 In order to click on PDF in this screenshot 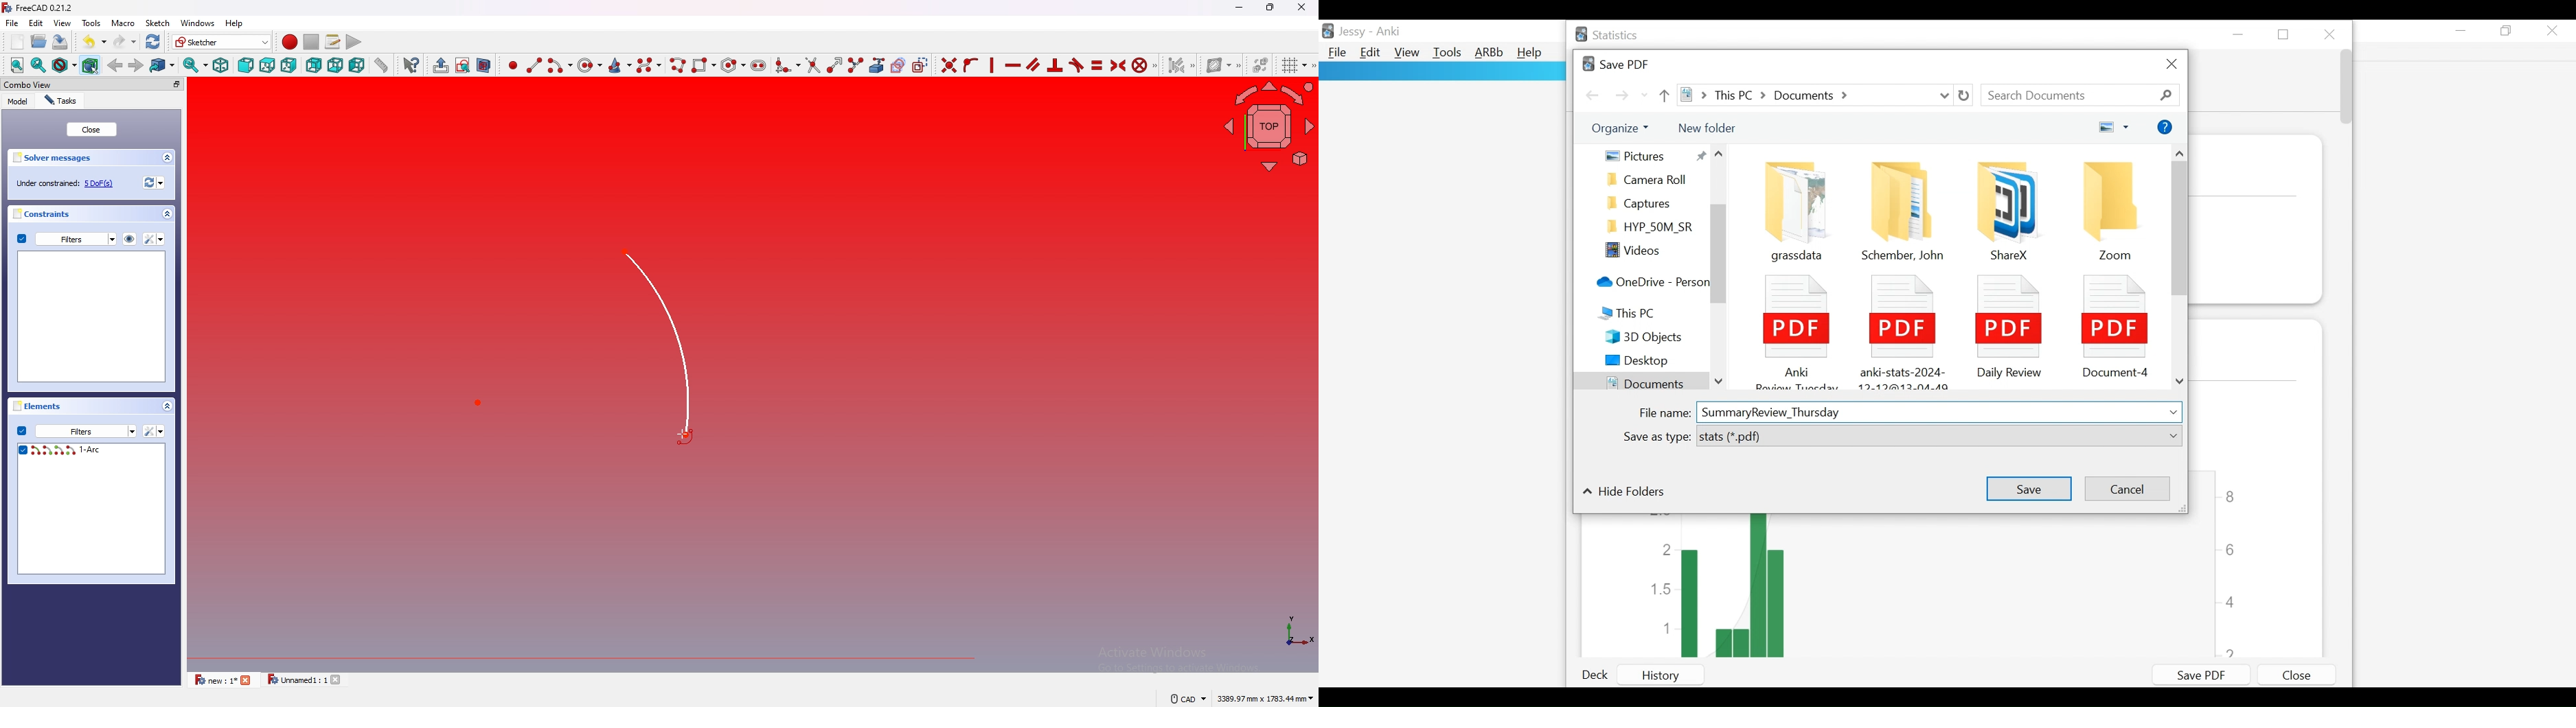, I will do `click(2114, 323)`.